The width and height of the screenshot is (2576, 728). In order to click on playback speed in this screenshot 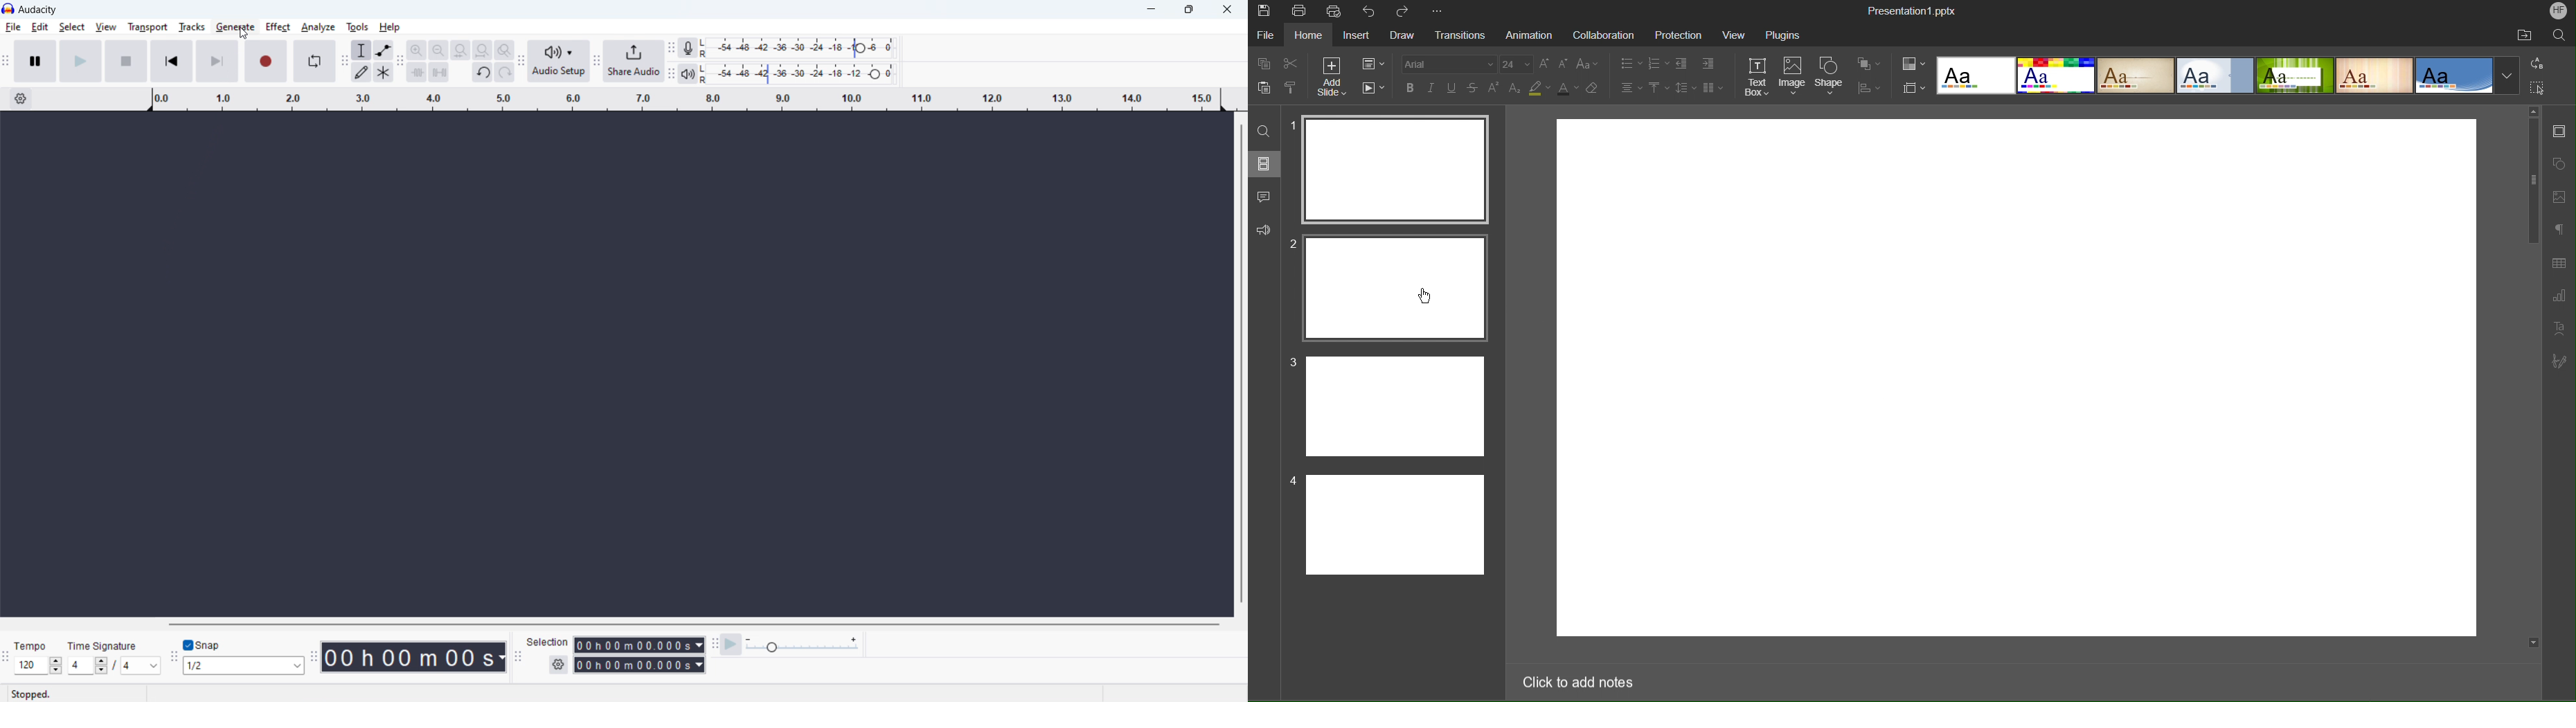, I will do `click(804, 645)`.